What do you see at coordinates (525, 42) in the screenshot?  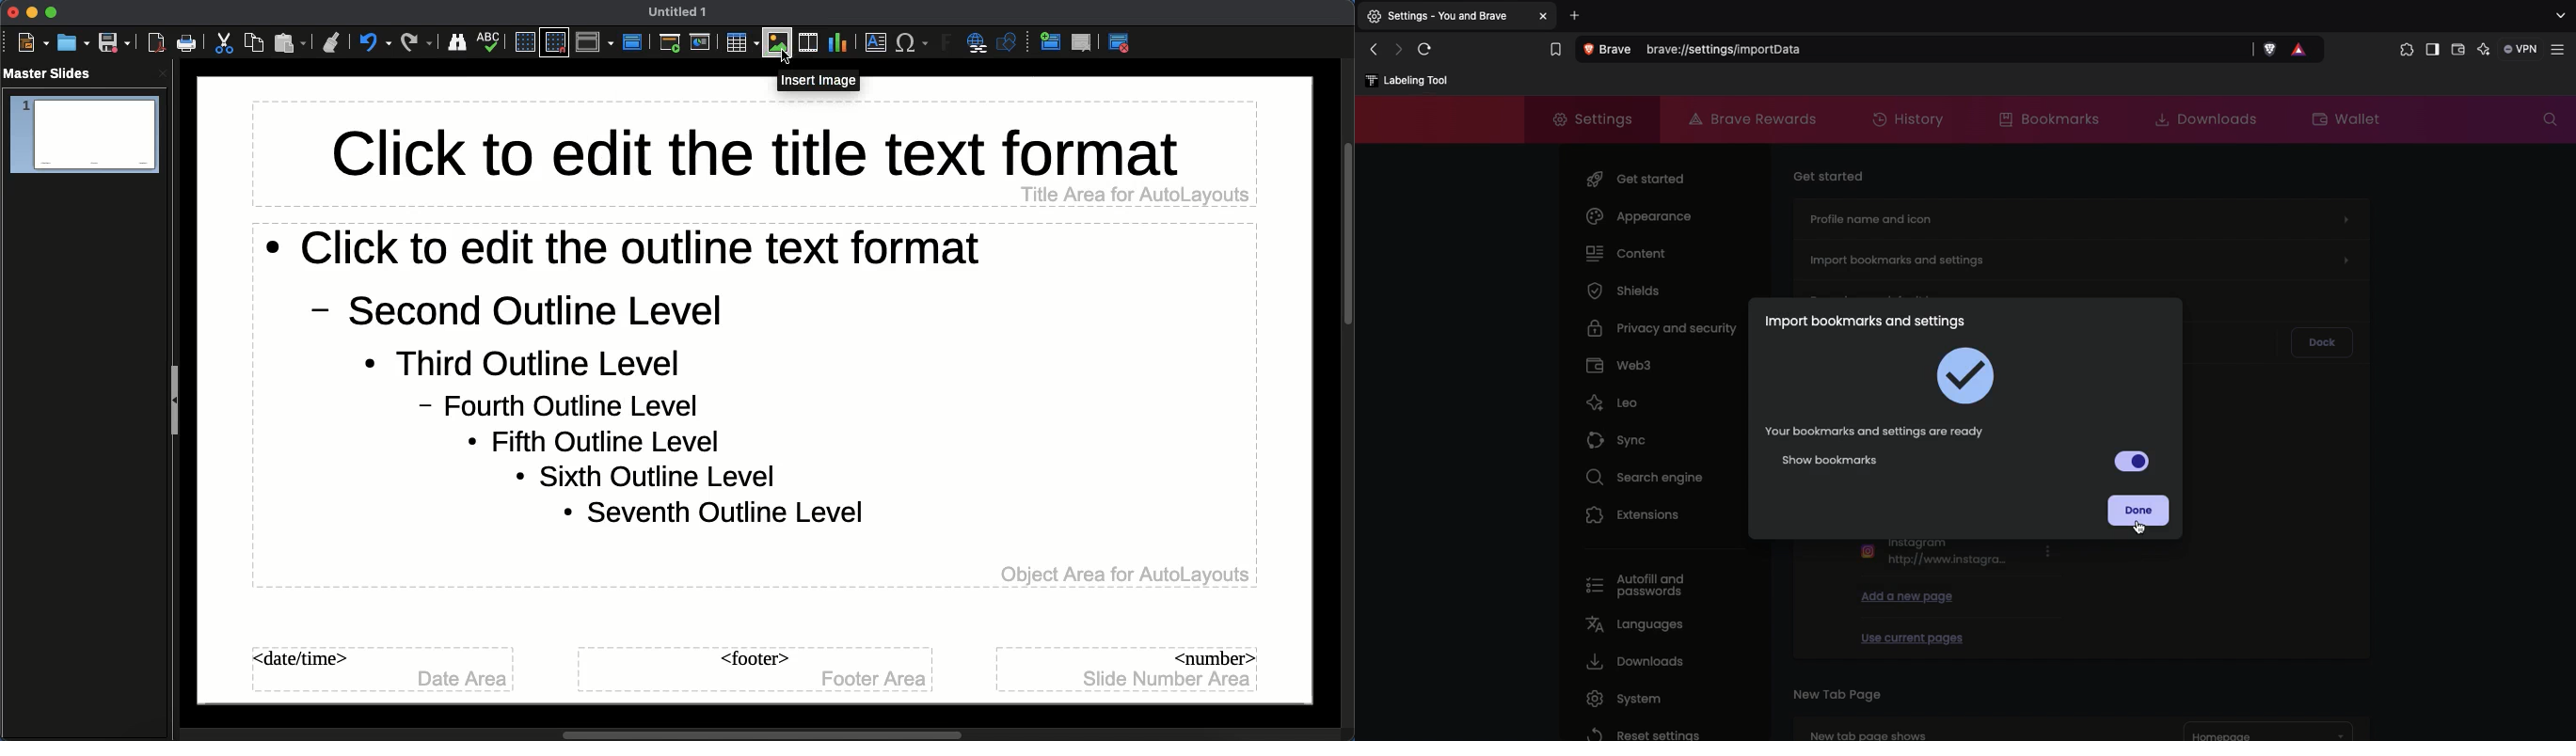 I see `Display grid` at bounding box center [525, 42].